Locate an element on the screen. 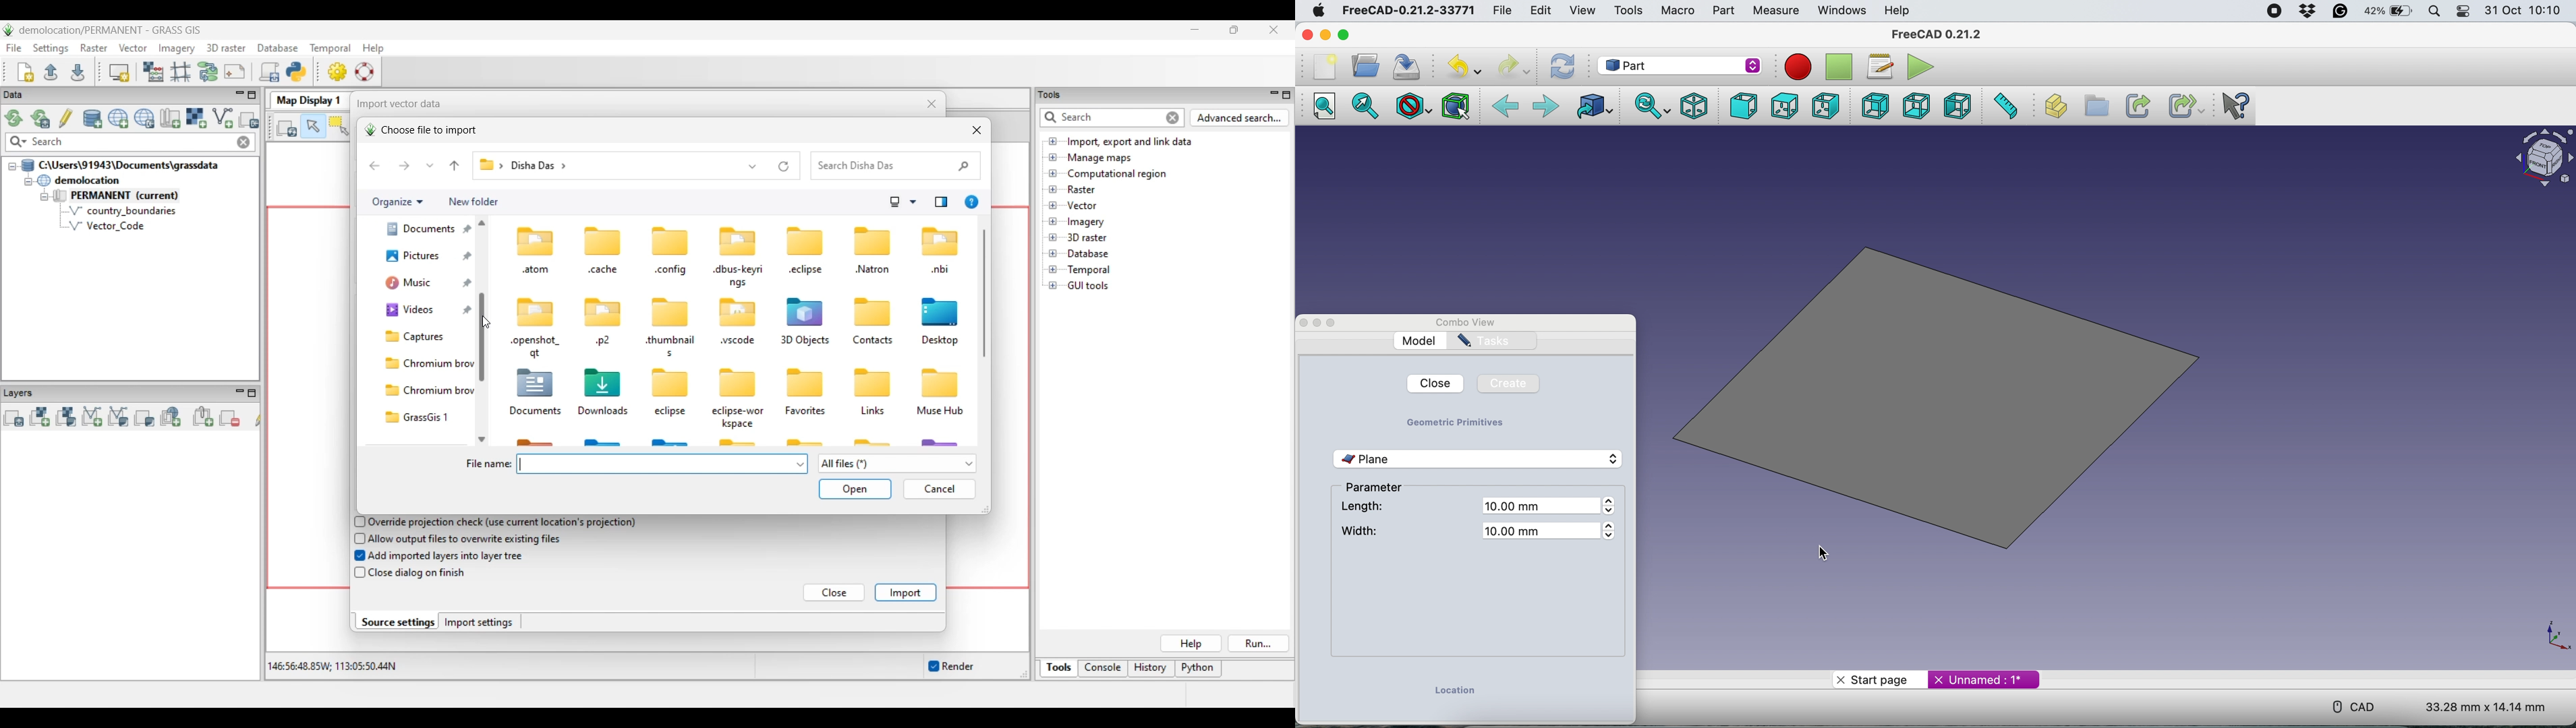 The width and height of the screenshot is (2576, 728). Macros is located at coordinates (1879, 65).